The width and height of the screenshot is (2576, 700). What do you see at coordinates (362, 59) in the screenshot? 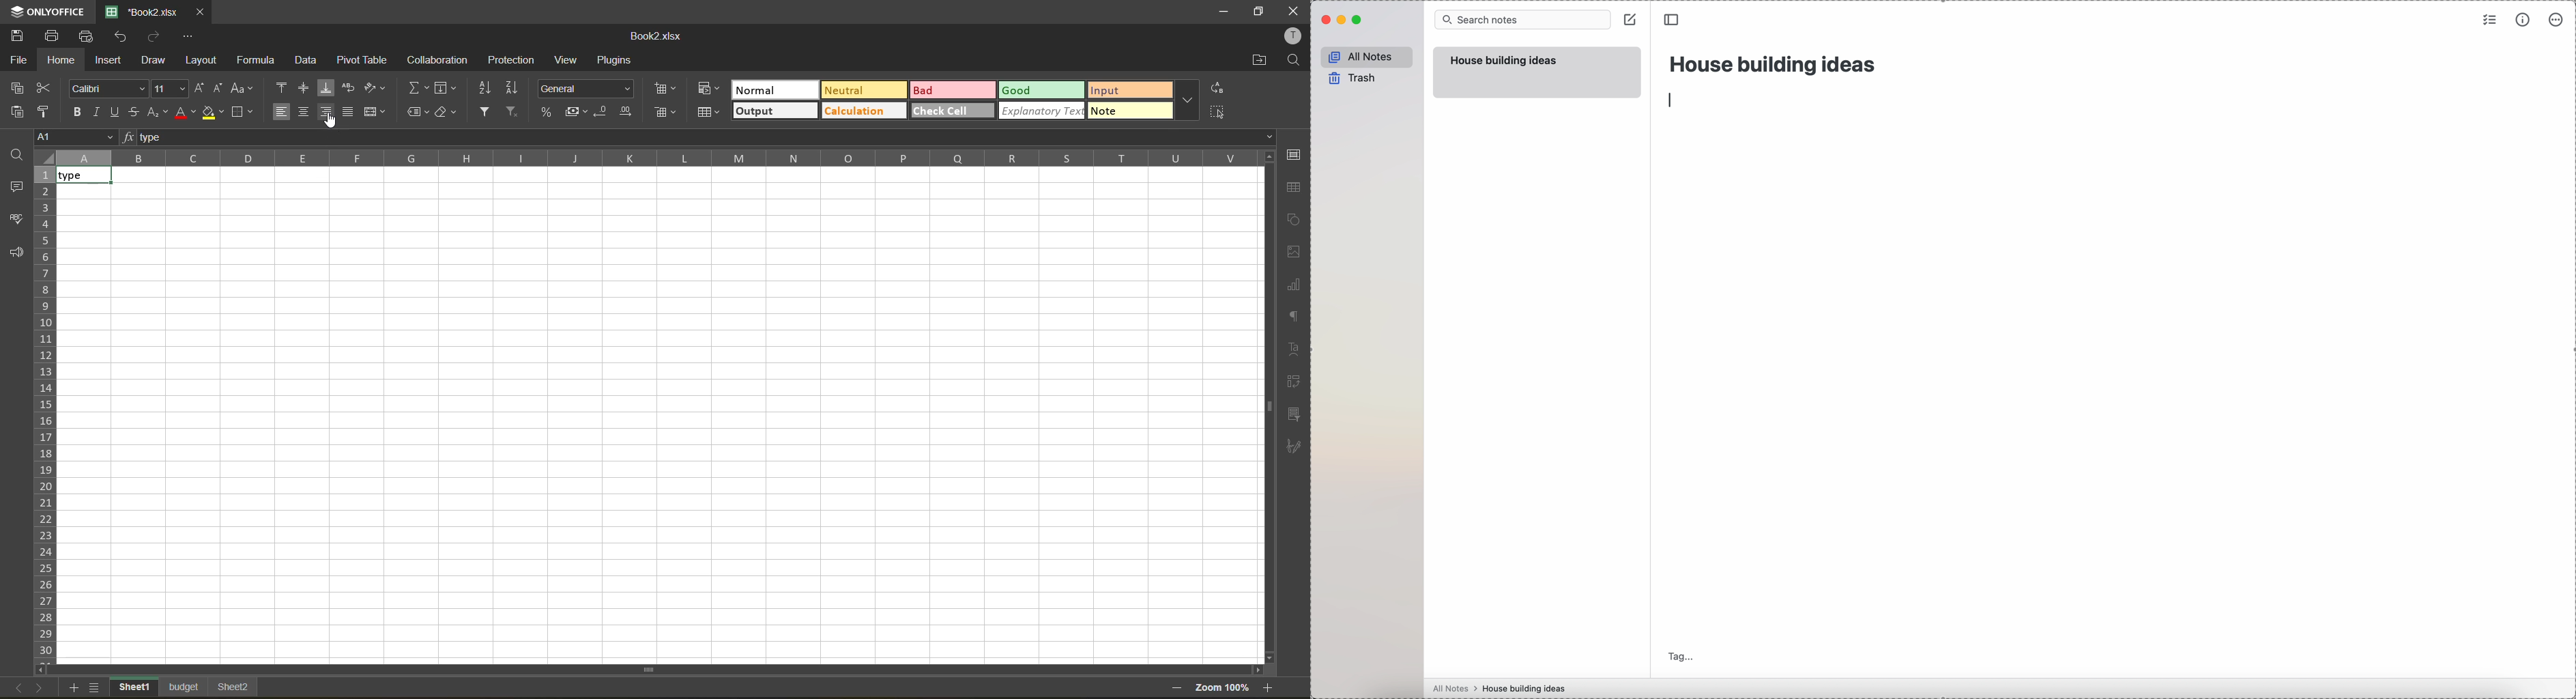
I see `pivot table` at bounding box center [362, 59].